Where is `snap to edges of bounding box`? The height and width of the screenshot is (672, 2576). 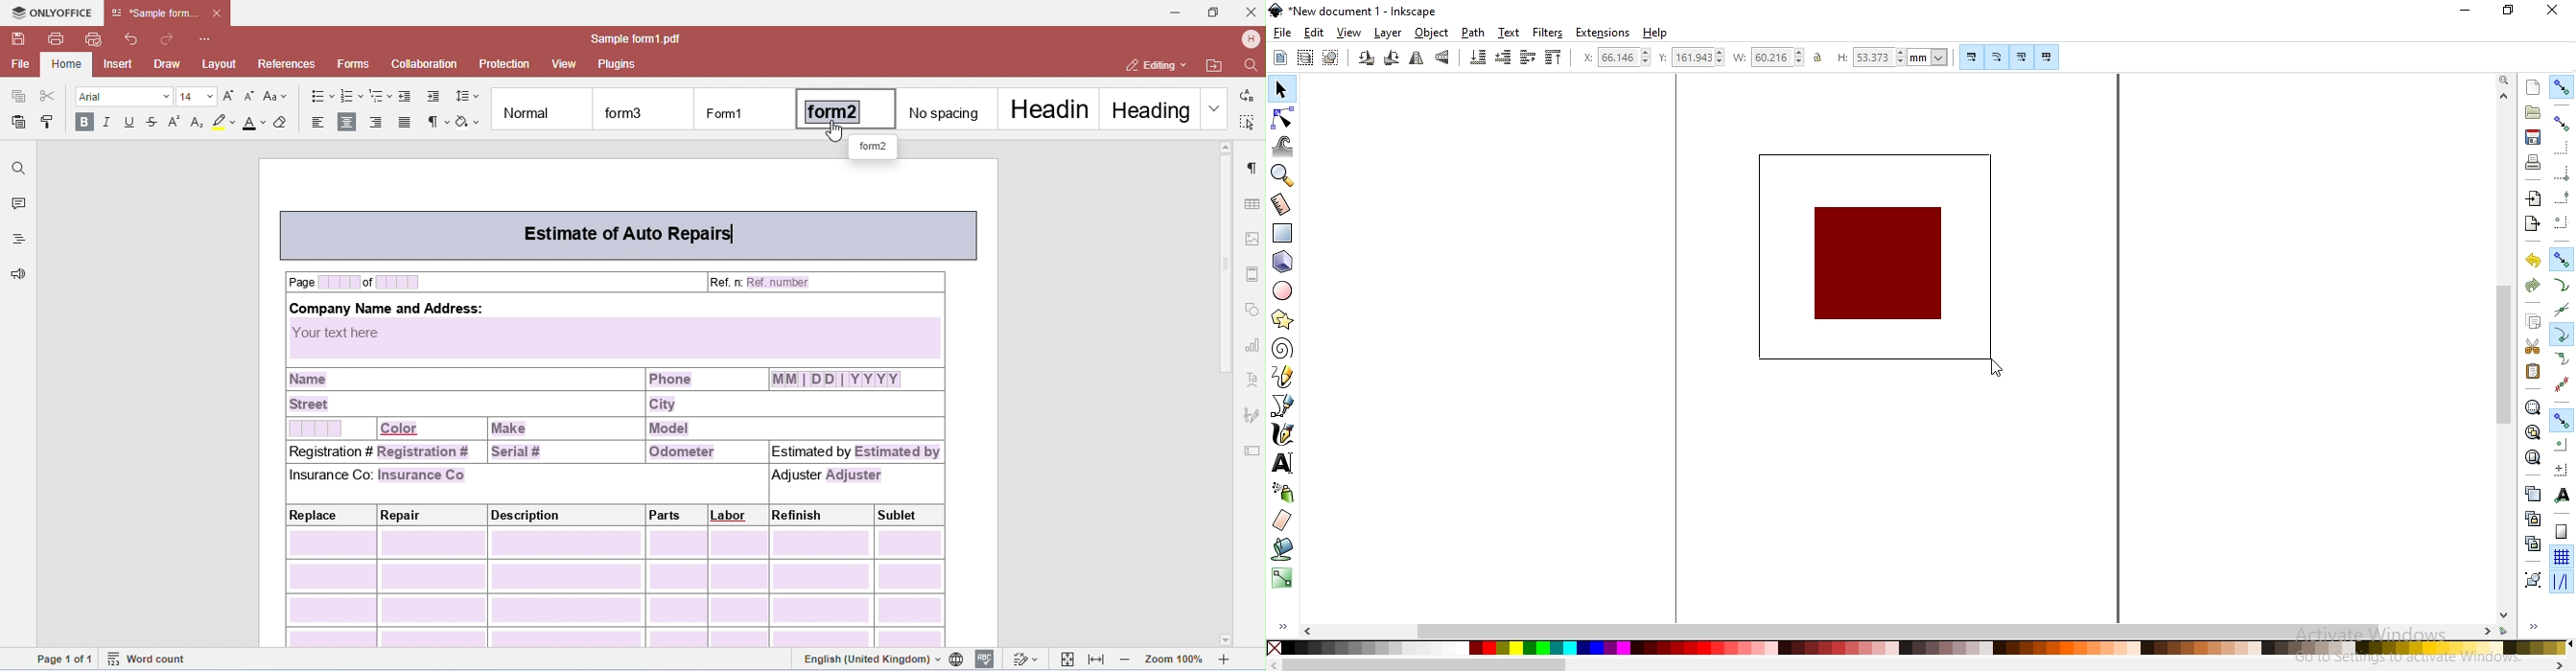
snap to edges of bounding box is located at coordinates (2560, 147).